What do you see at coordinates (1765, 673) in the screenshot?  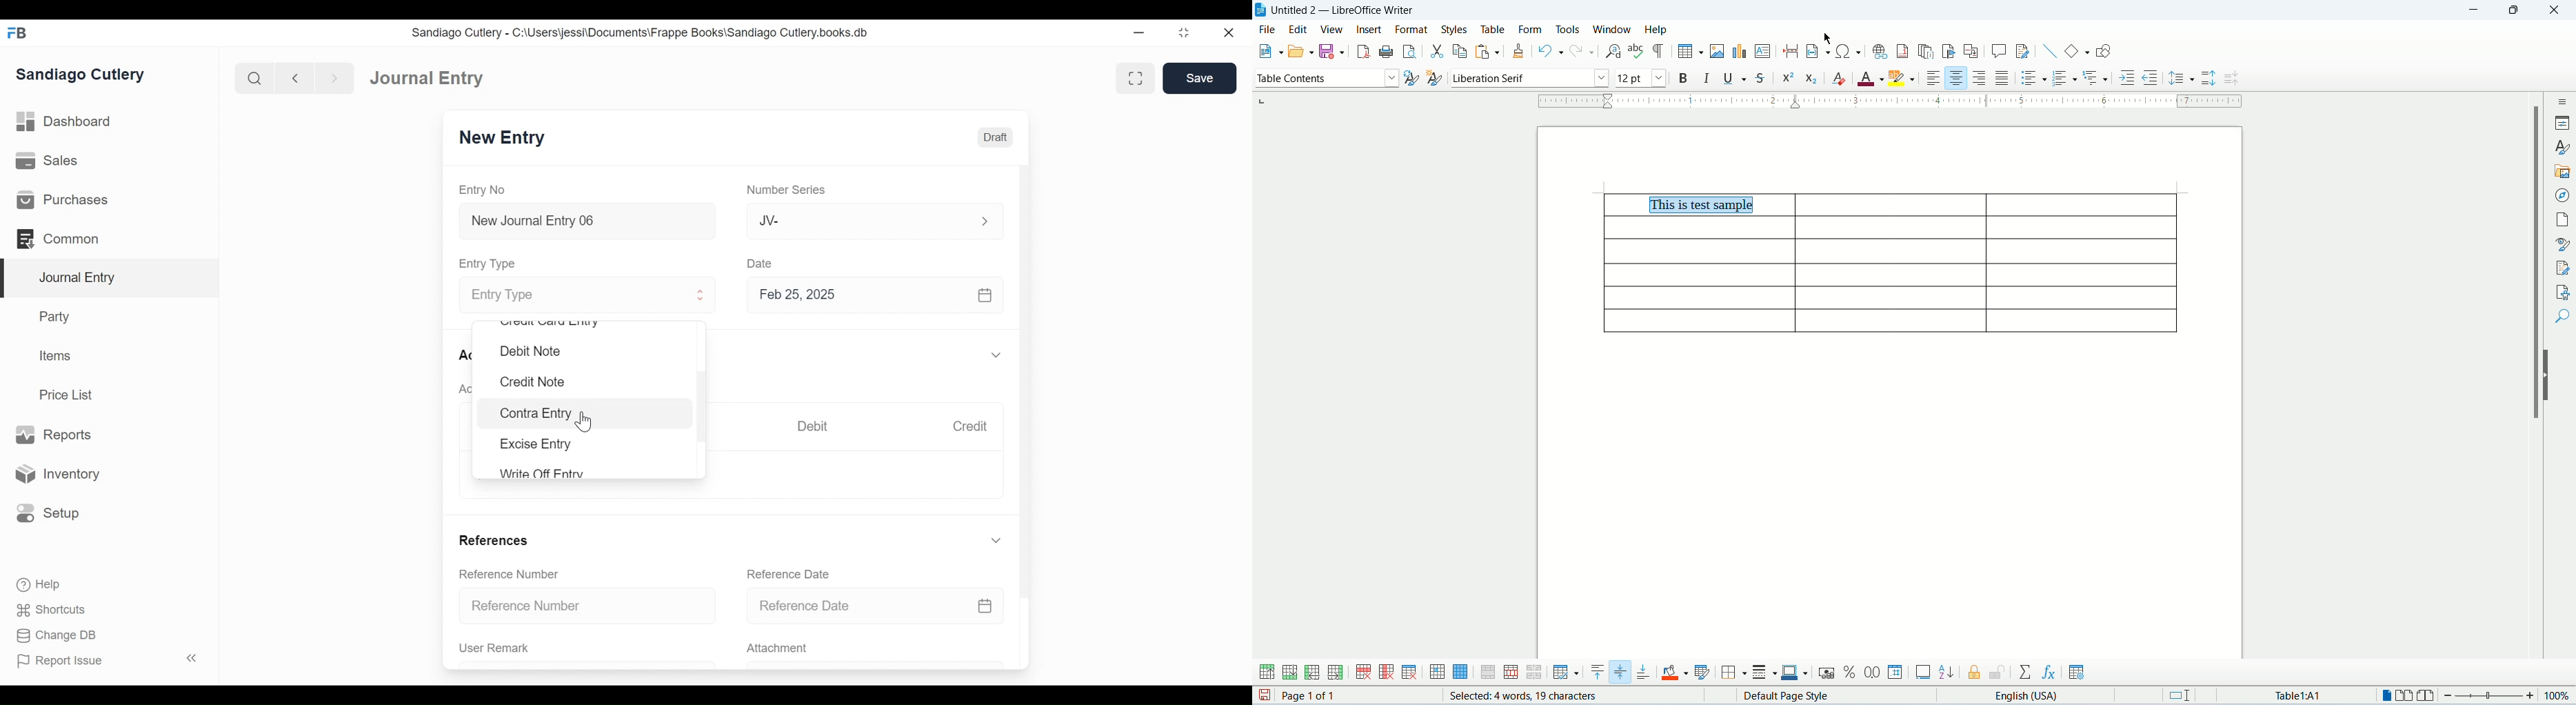 I see `border style` at bounding box center [1765, 673].